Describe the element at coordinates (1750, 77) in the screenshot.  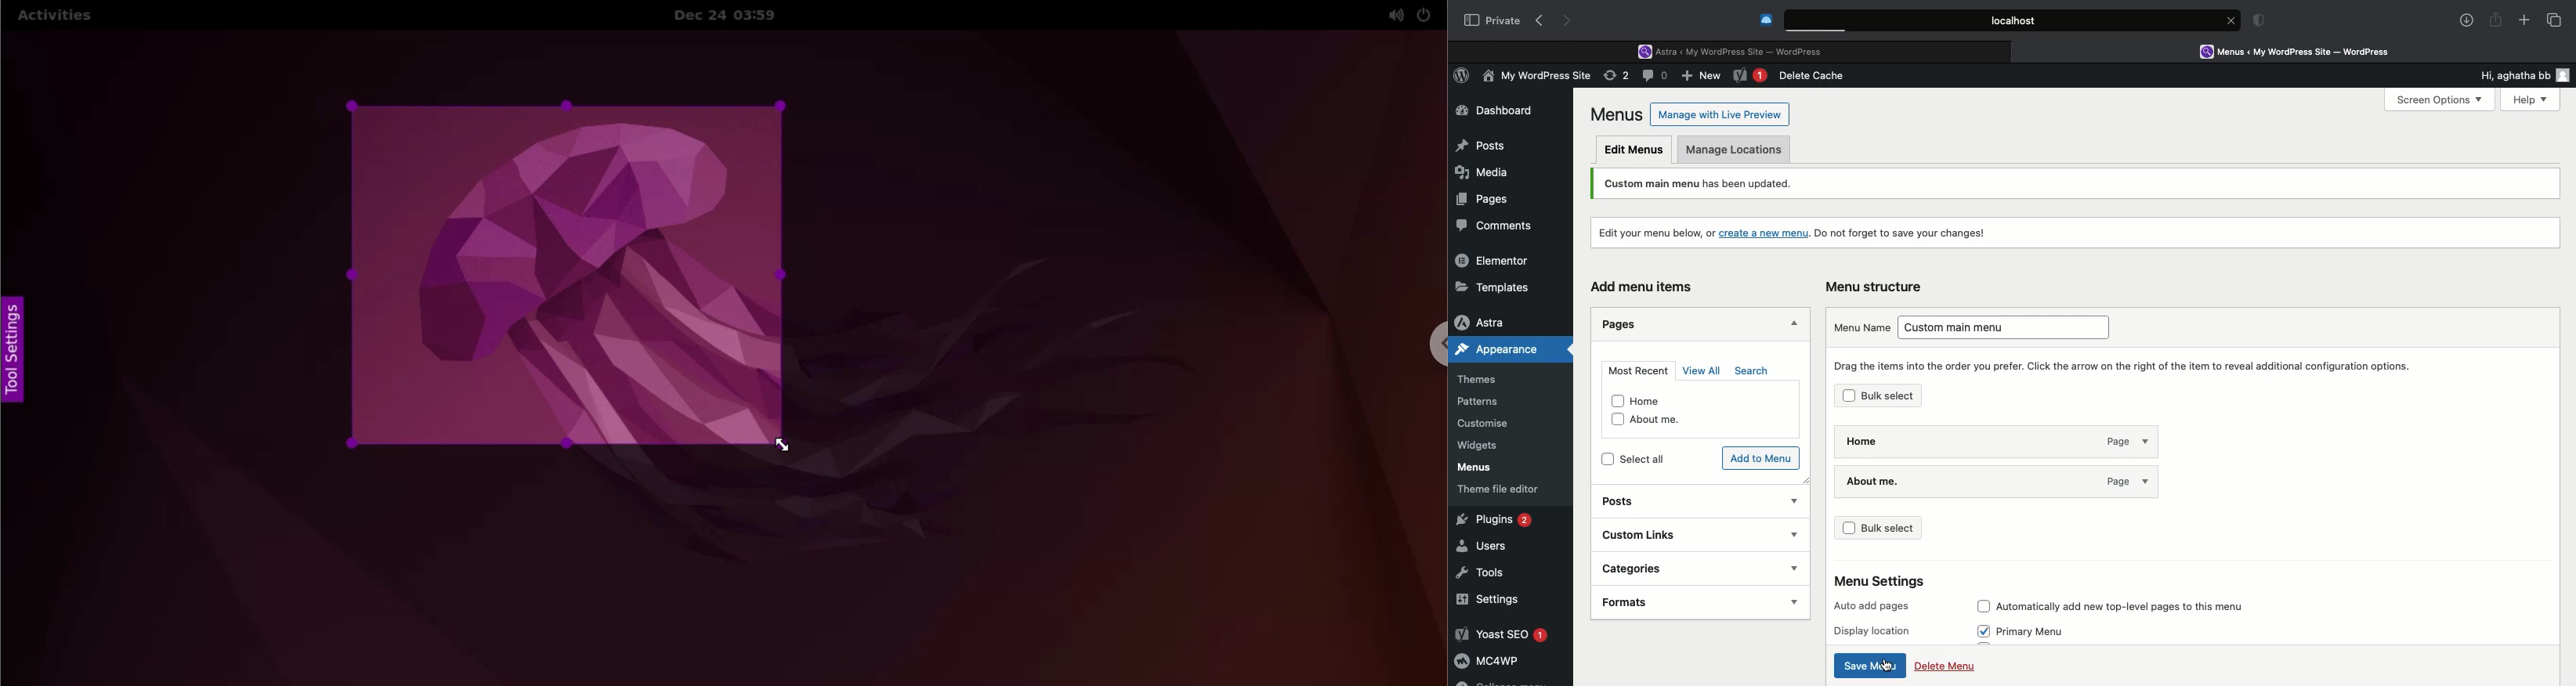
I see `New` at that location.